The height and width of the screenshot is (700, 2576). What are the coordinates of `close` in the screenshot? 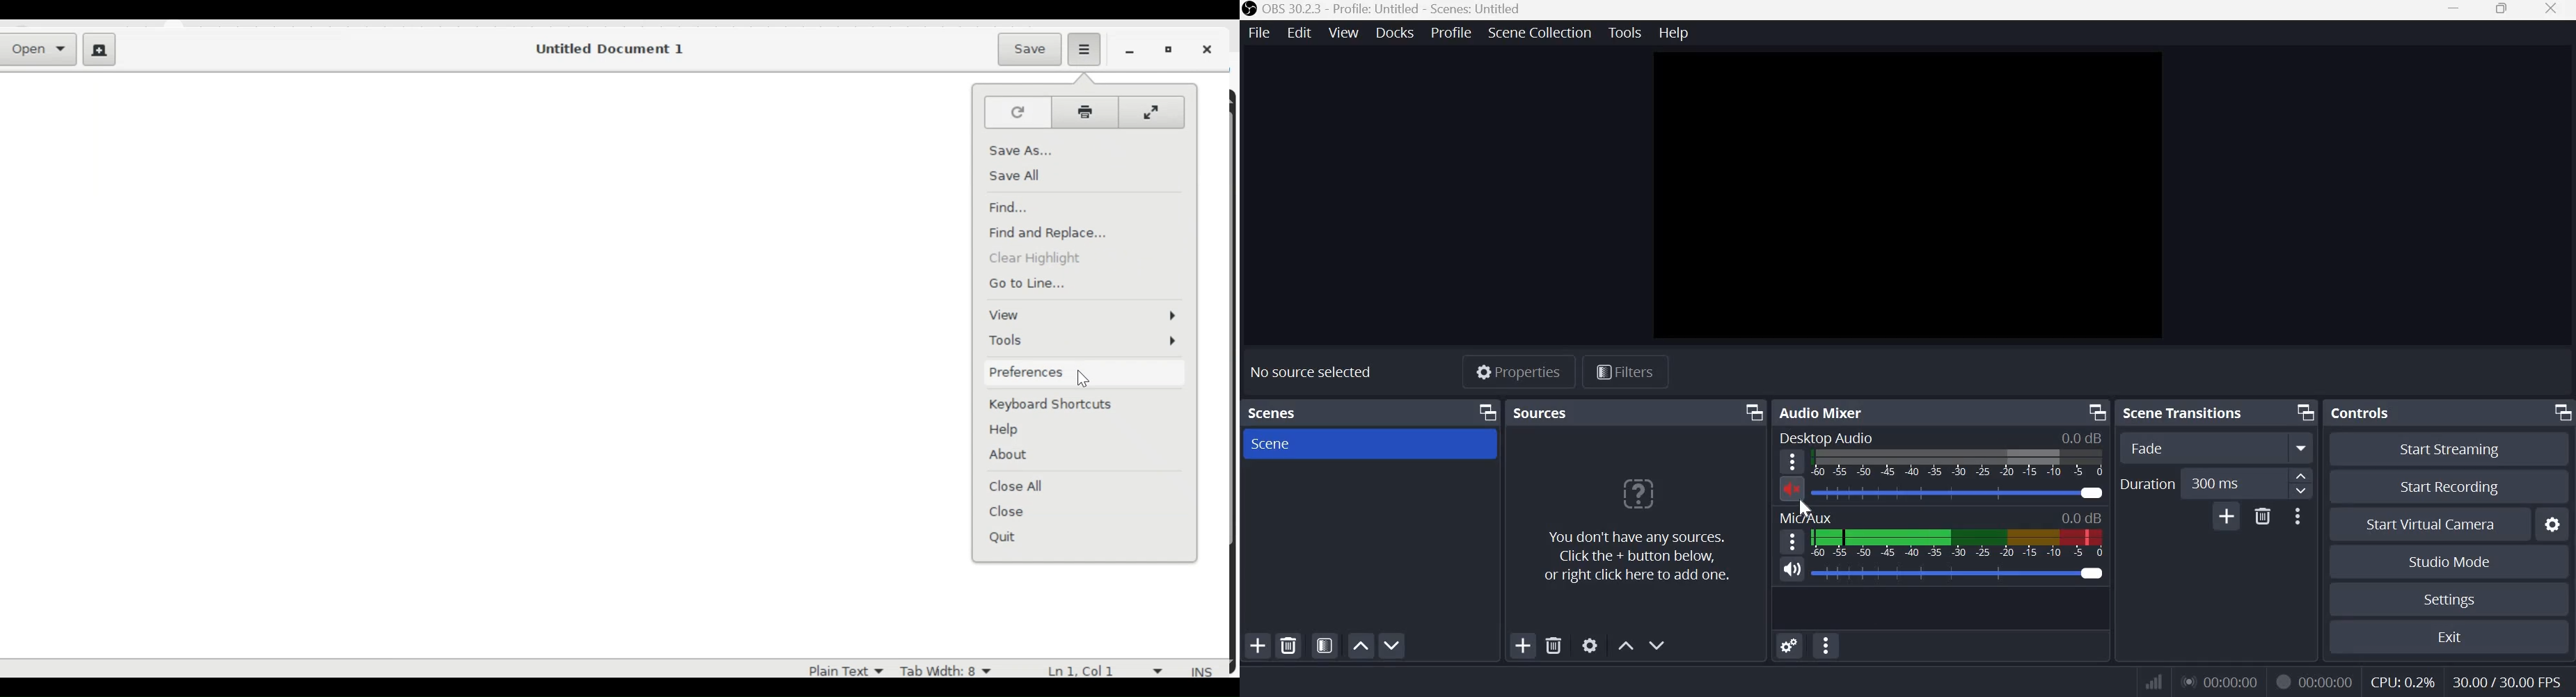 It's located at (2552, 10).